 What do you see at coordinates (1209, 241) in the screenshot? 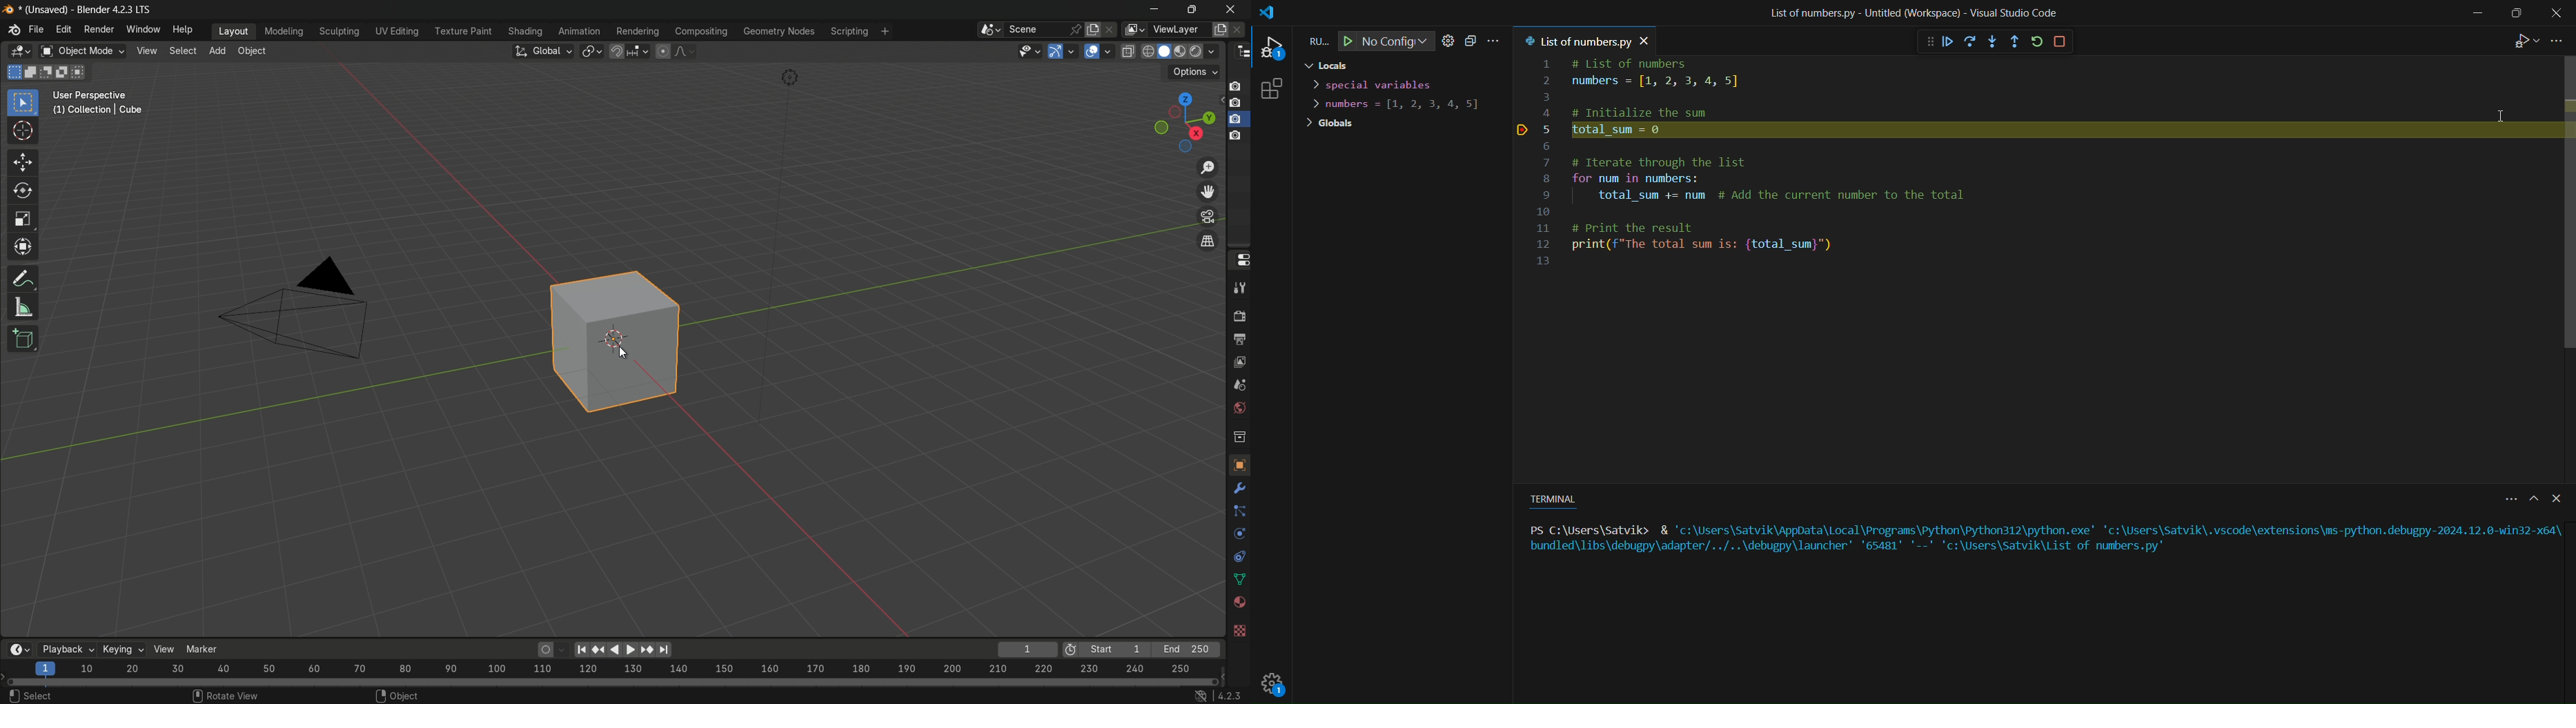
I see `switch view` at bounding box center [1209, 241].